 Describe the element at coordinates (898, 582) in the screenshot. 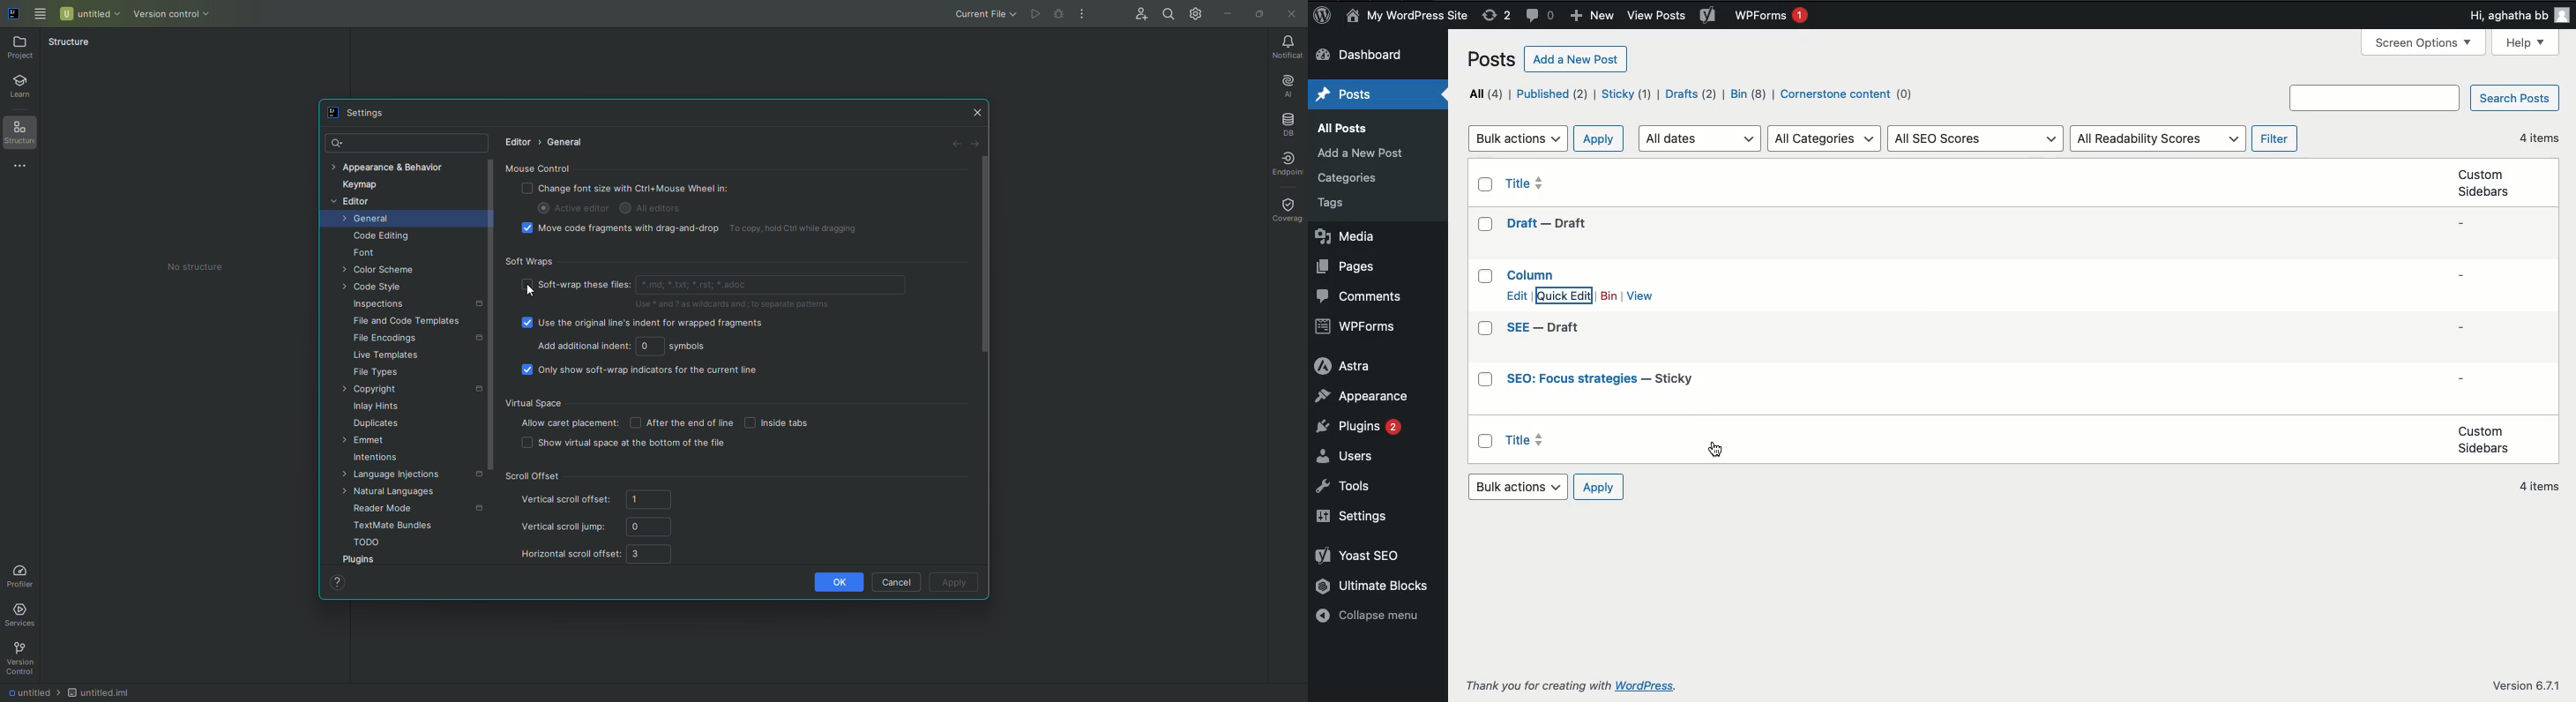

I see `Cancel` at that location.